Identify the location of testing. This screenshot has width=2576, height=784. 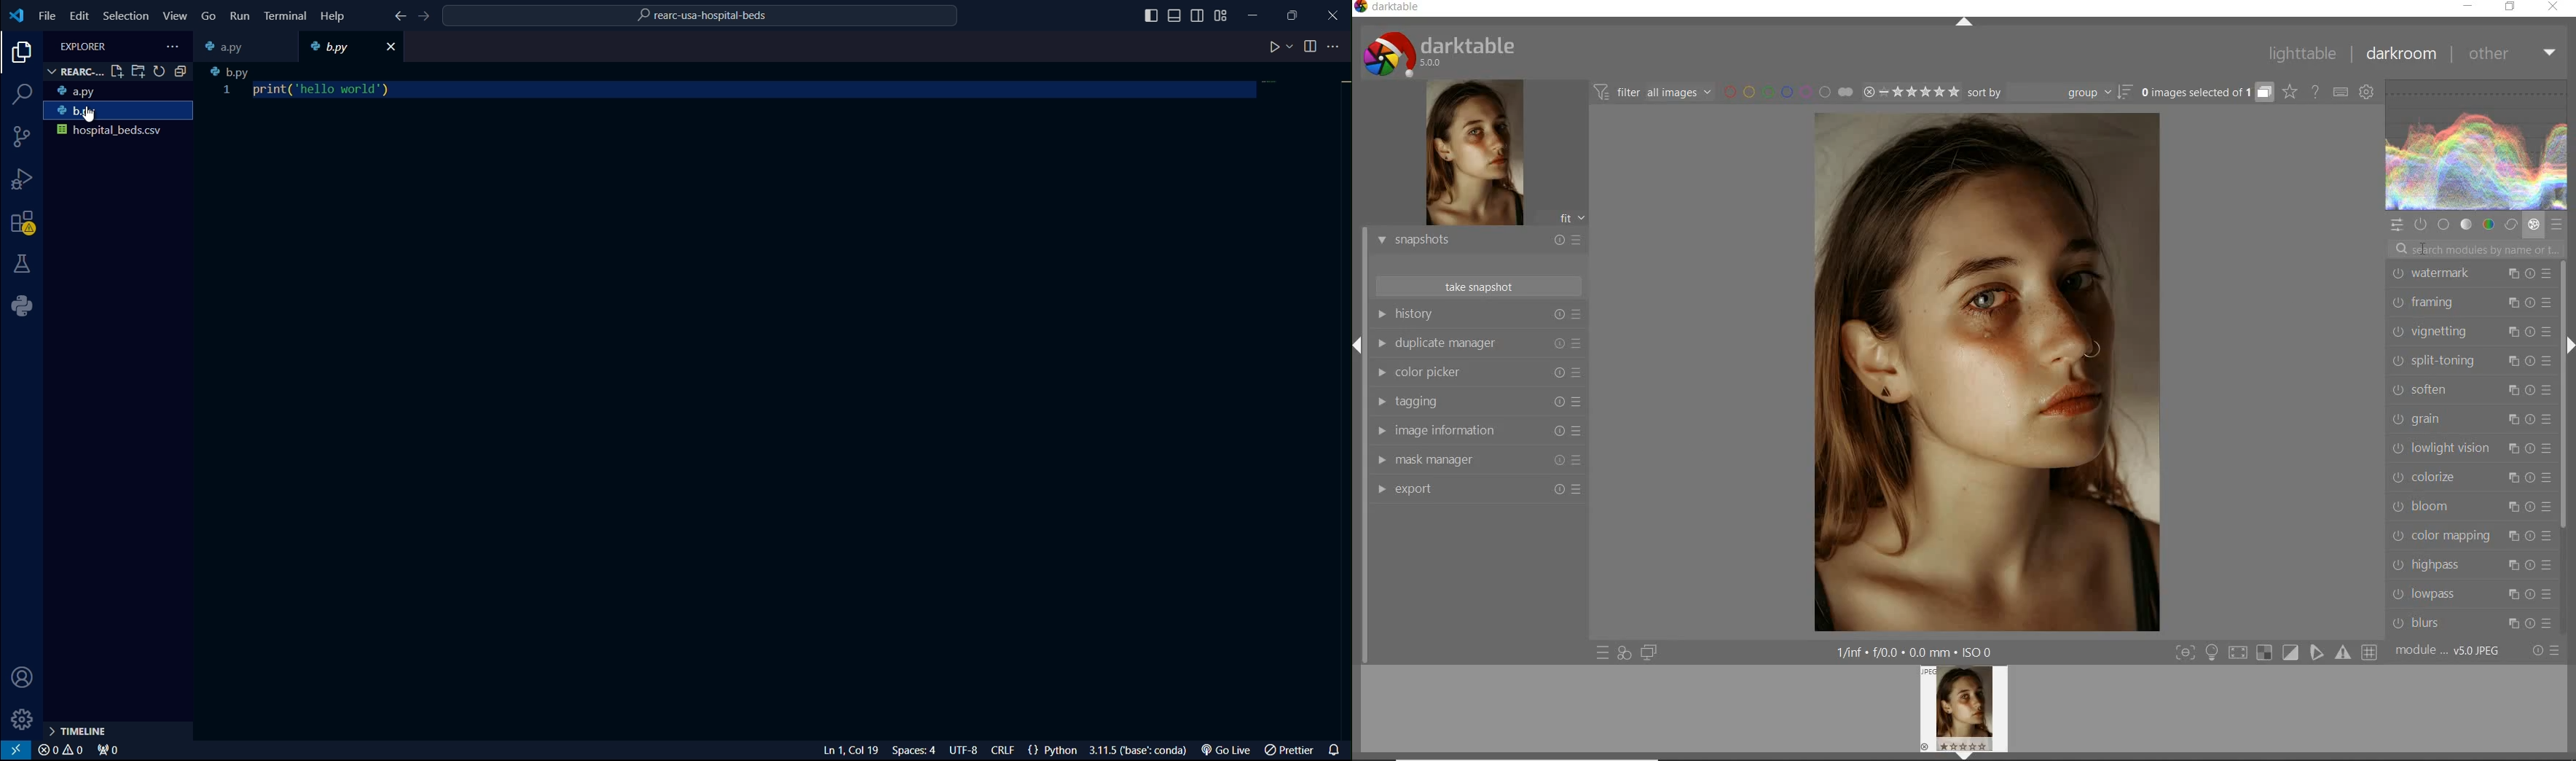
(24, 266).